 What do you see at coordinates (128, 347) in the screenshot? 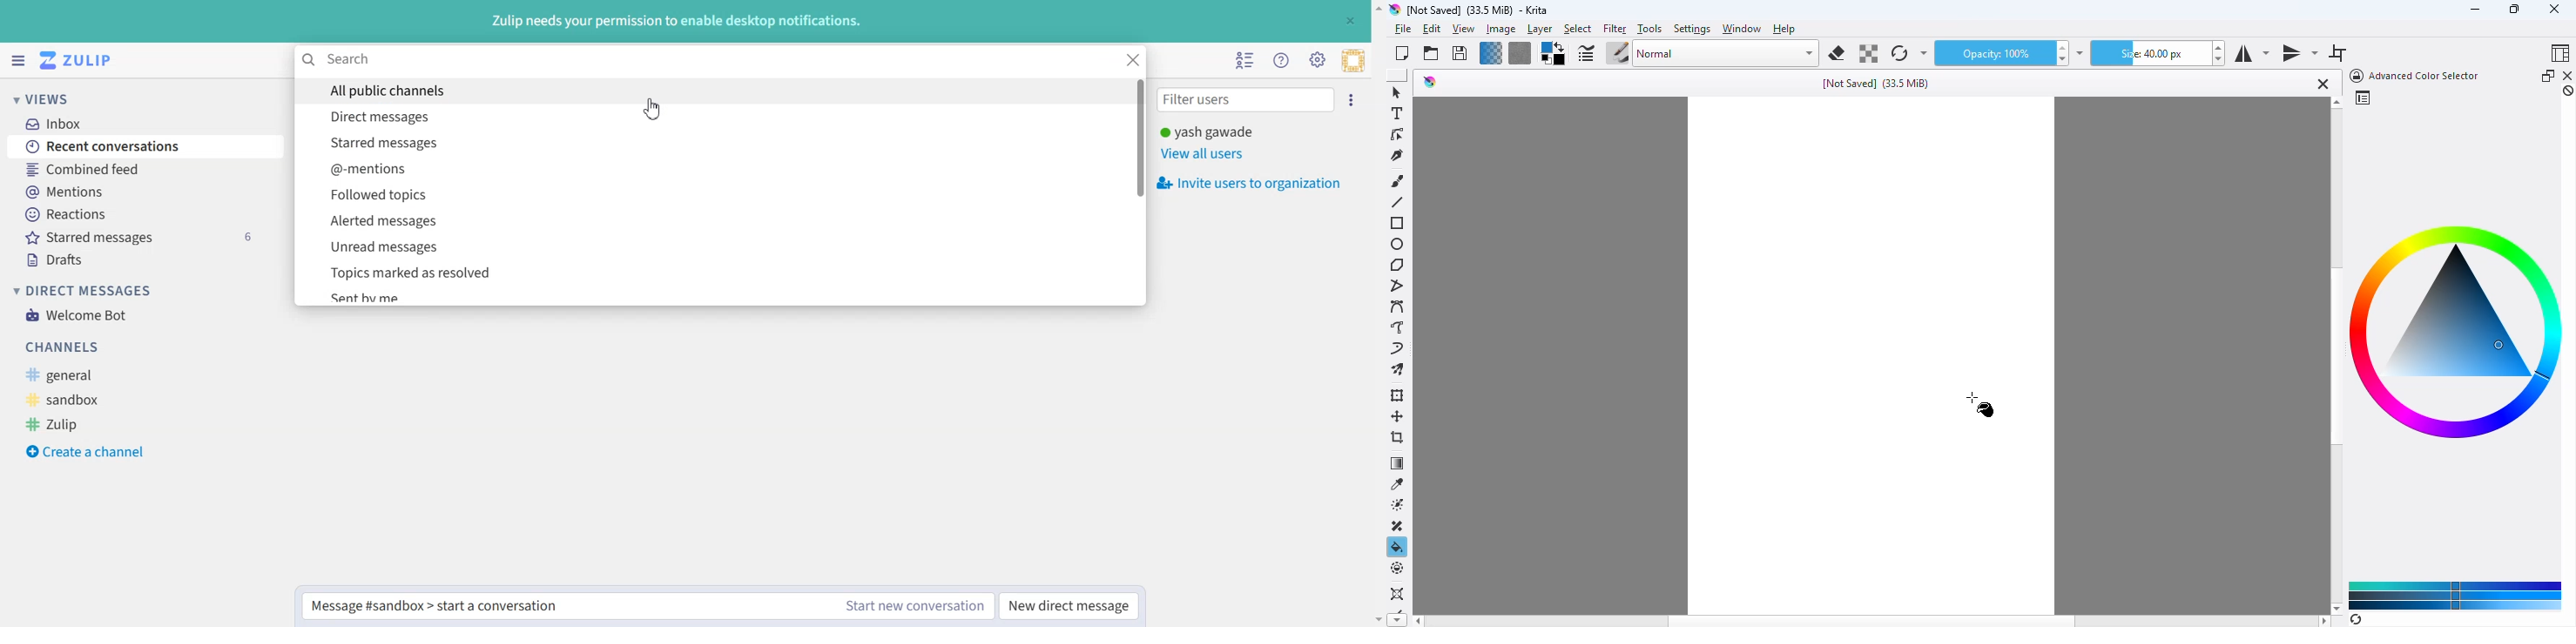
I see `Channels` at bounding box center [128, 347].